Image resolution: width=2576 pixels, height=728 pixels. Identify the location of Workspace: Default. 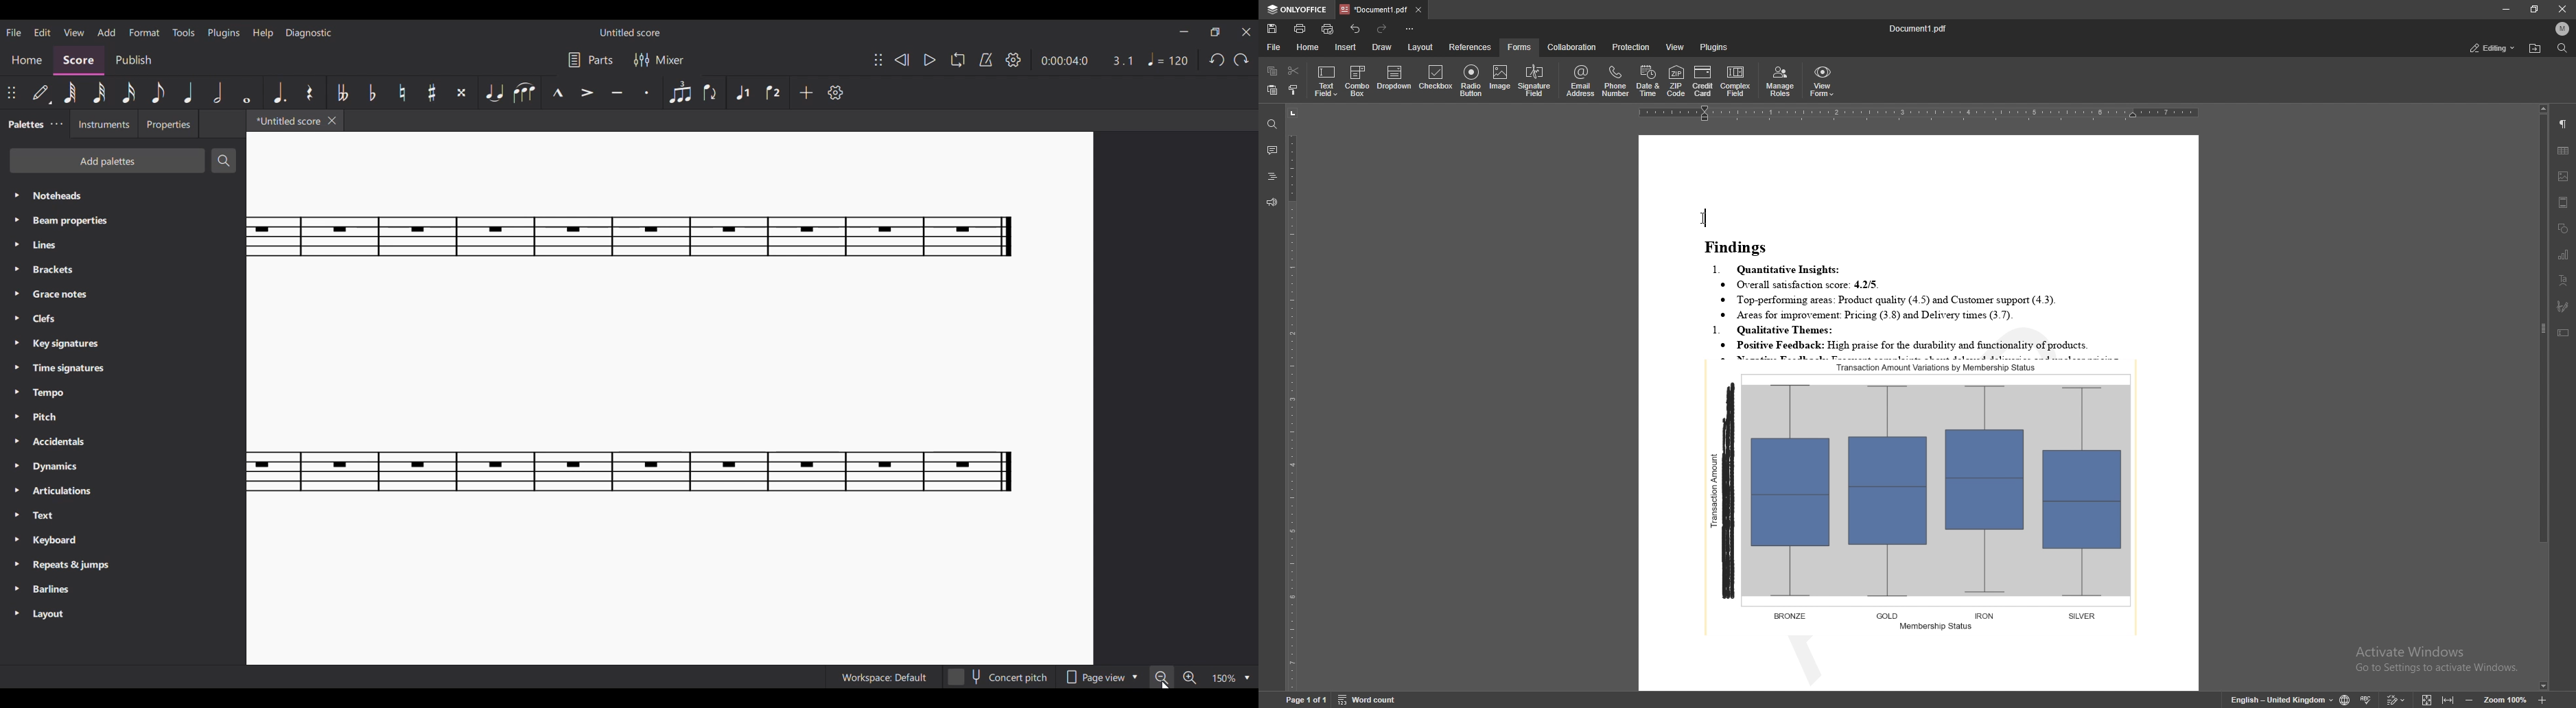
(883, 677).